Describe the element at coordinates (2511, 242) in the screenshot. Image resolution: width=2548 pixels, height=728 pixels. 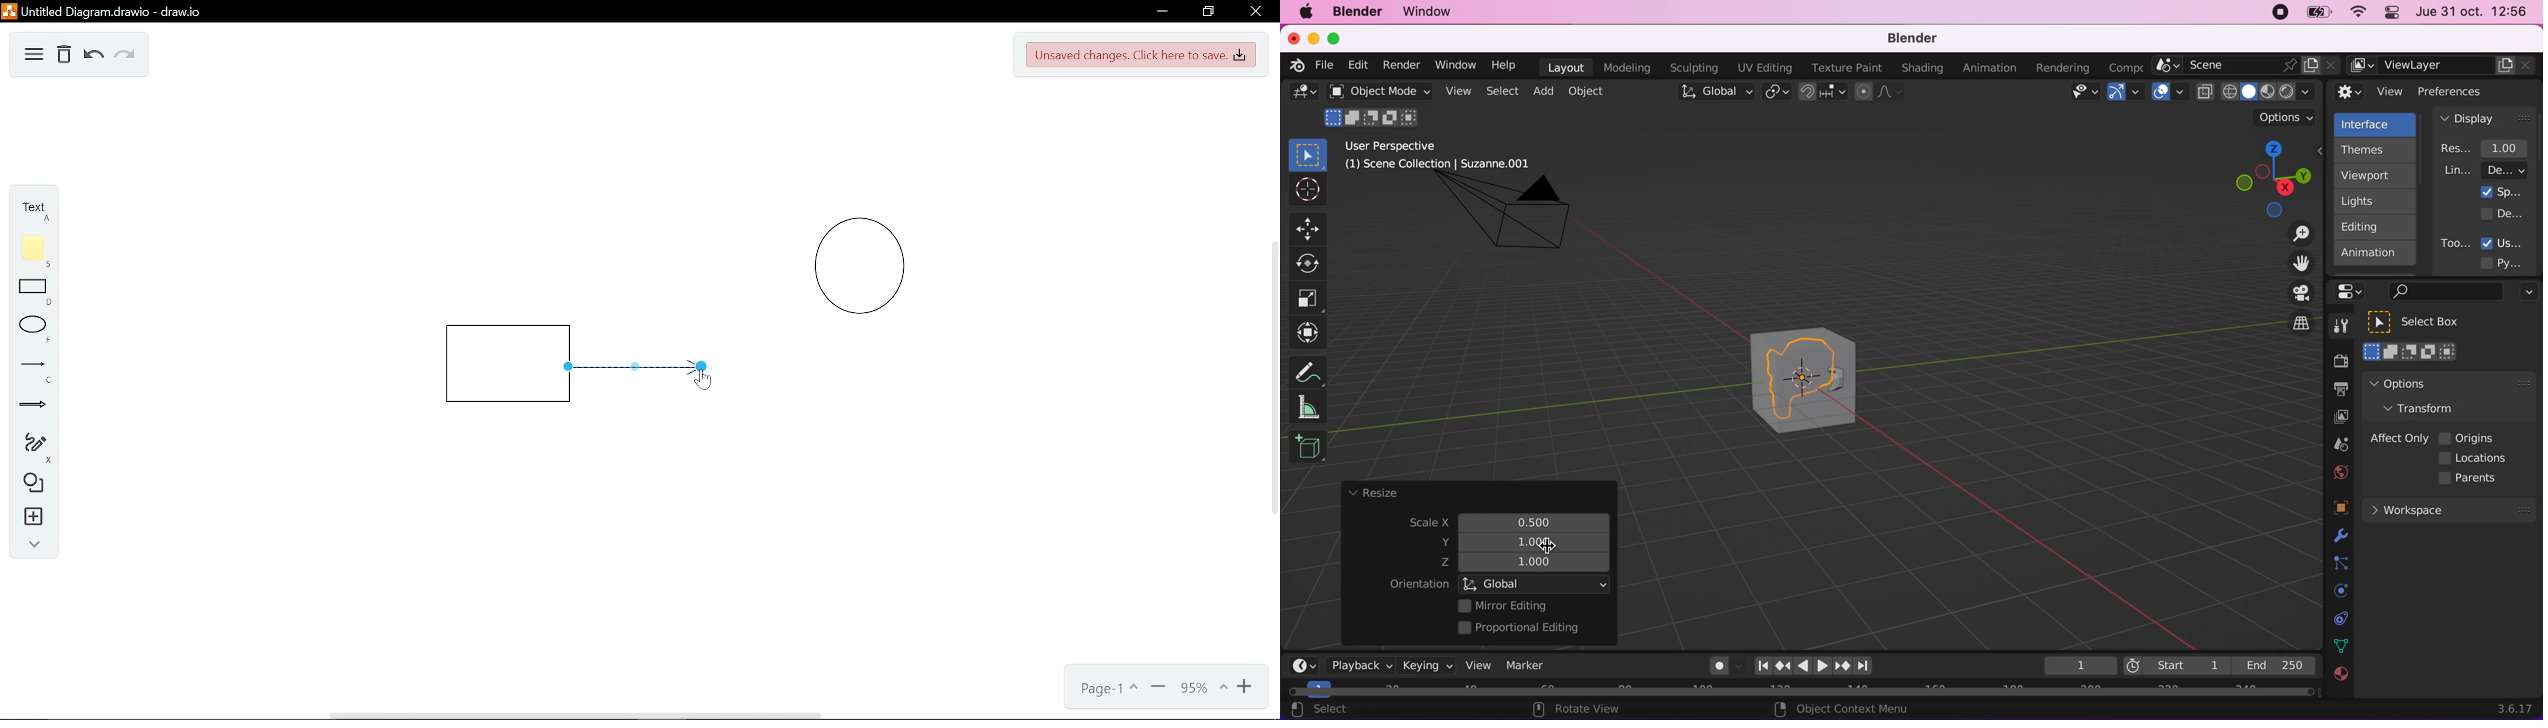
I see `user tooltips` at that location.